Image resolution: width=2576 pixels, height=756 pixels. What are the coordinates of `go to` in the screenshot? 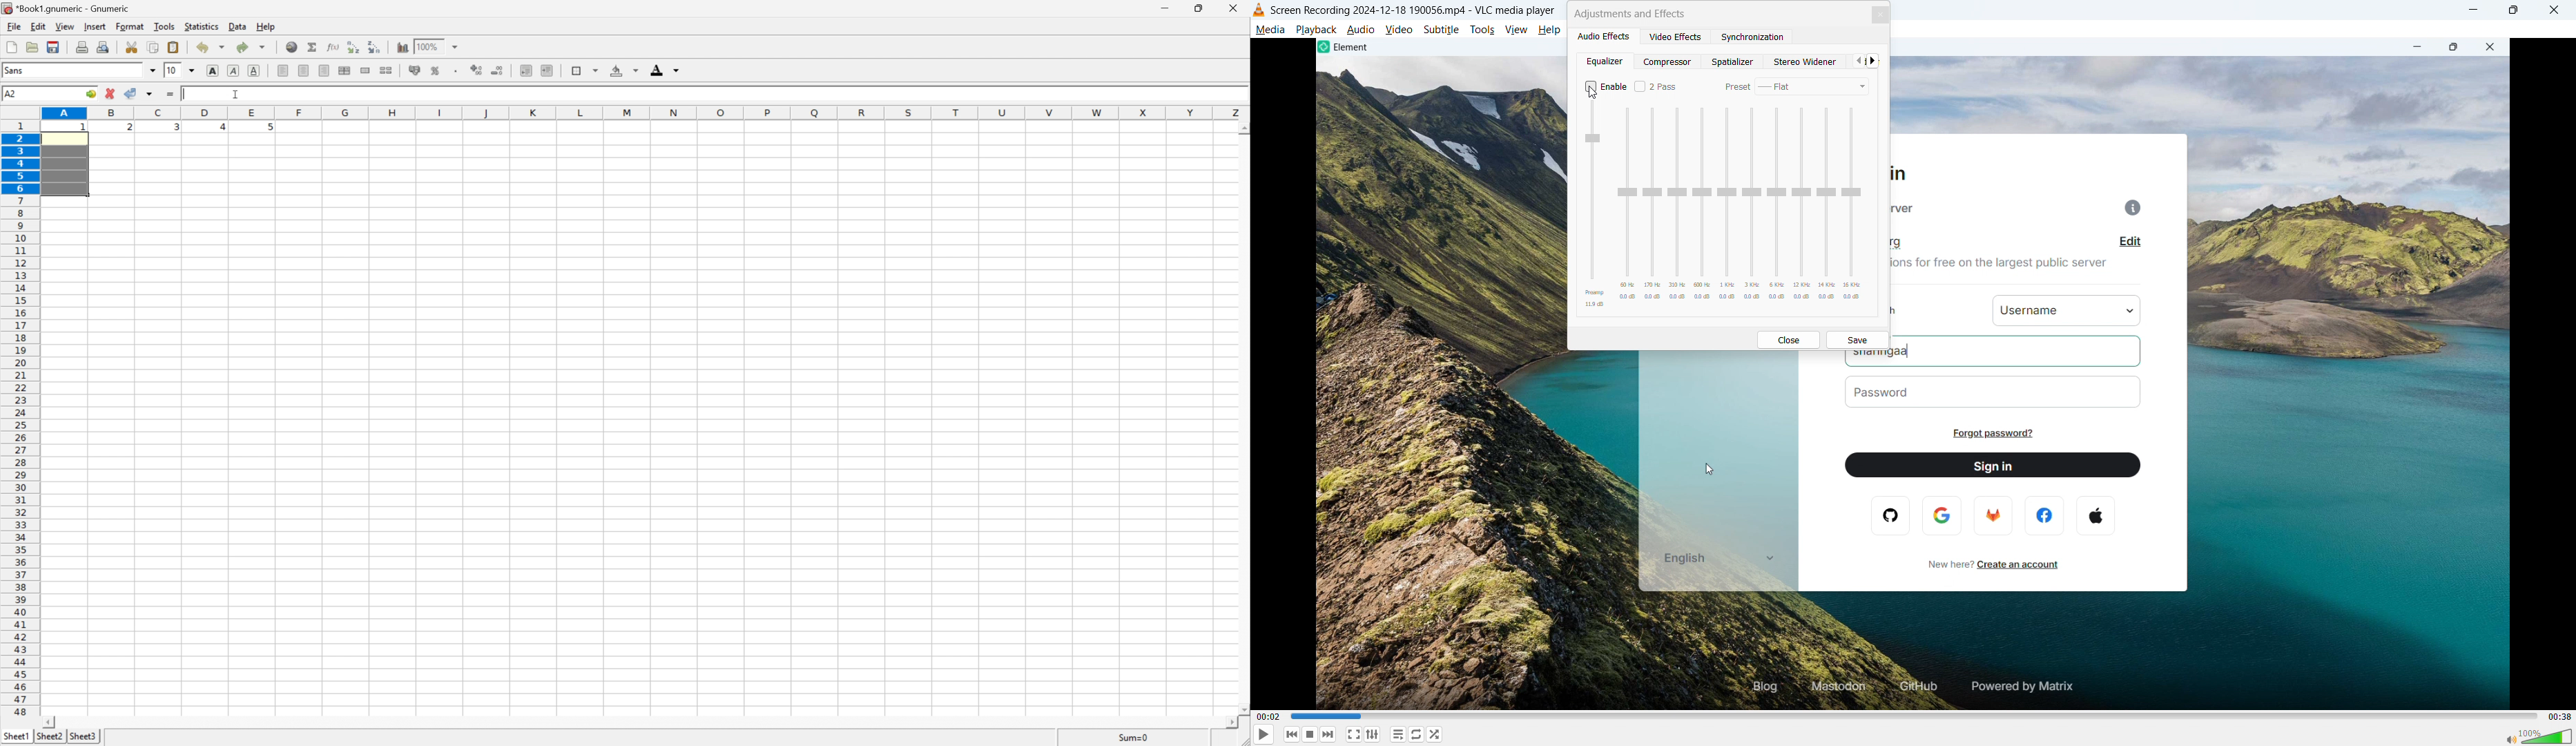 It's located at (91, 94).